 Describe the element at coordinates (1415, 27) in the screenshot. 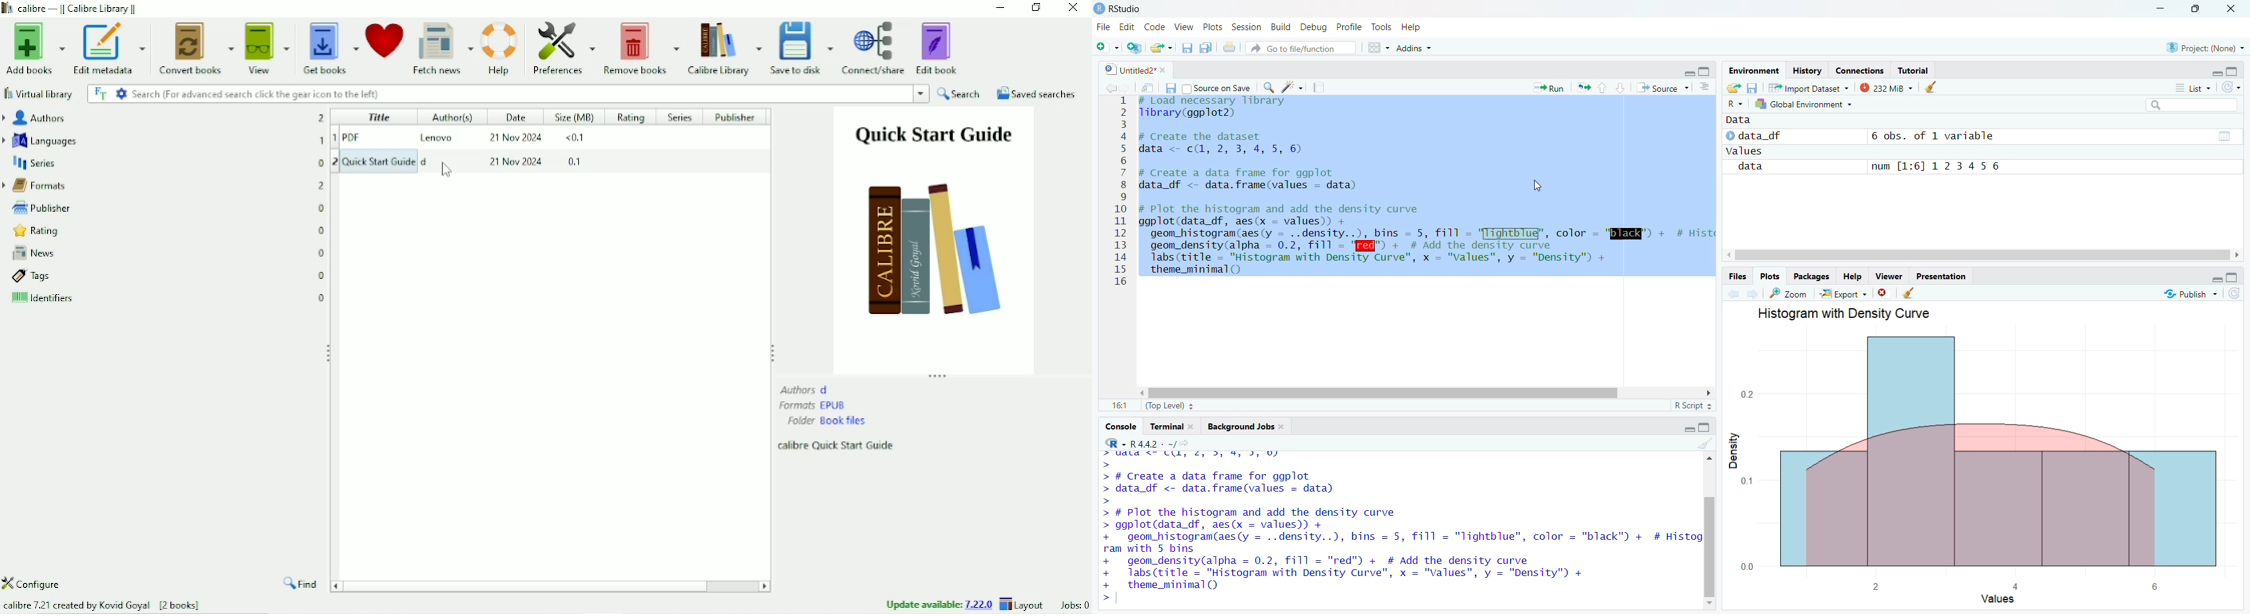

I see `Help` at that location.